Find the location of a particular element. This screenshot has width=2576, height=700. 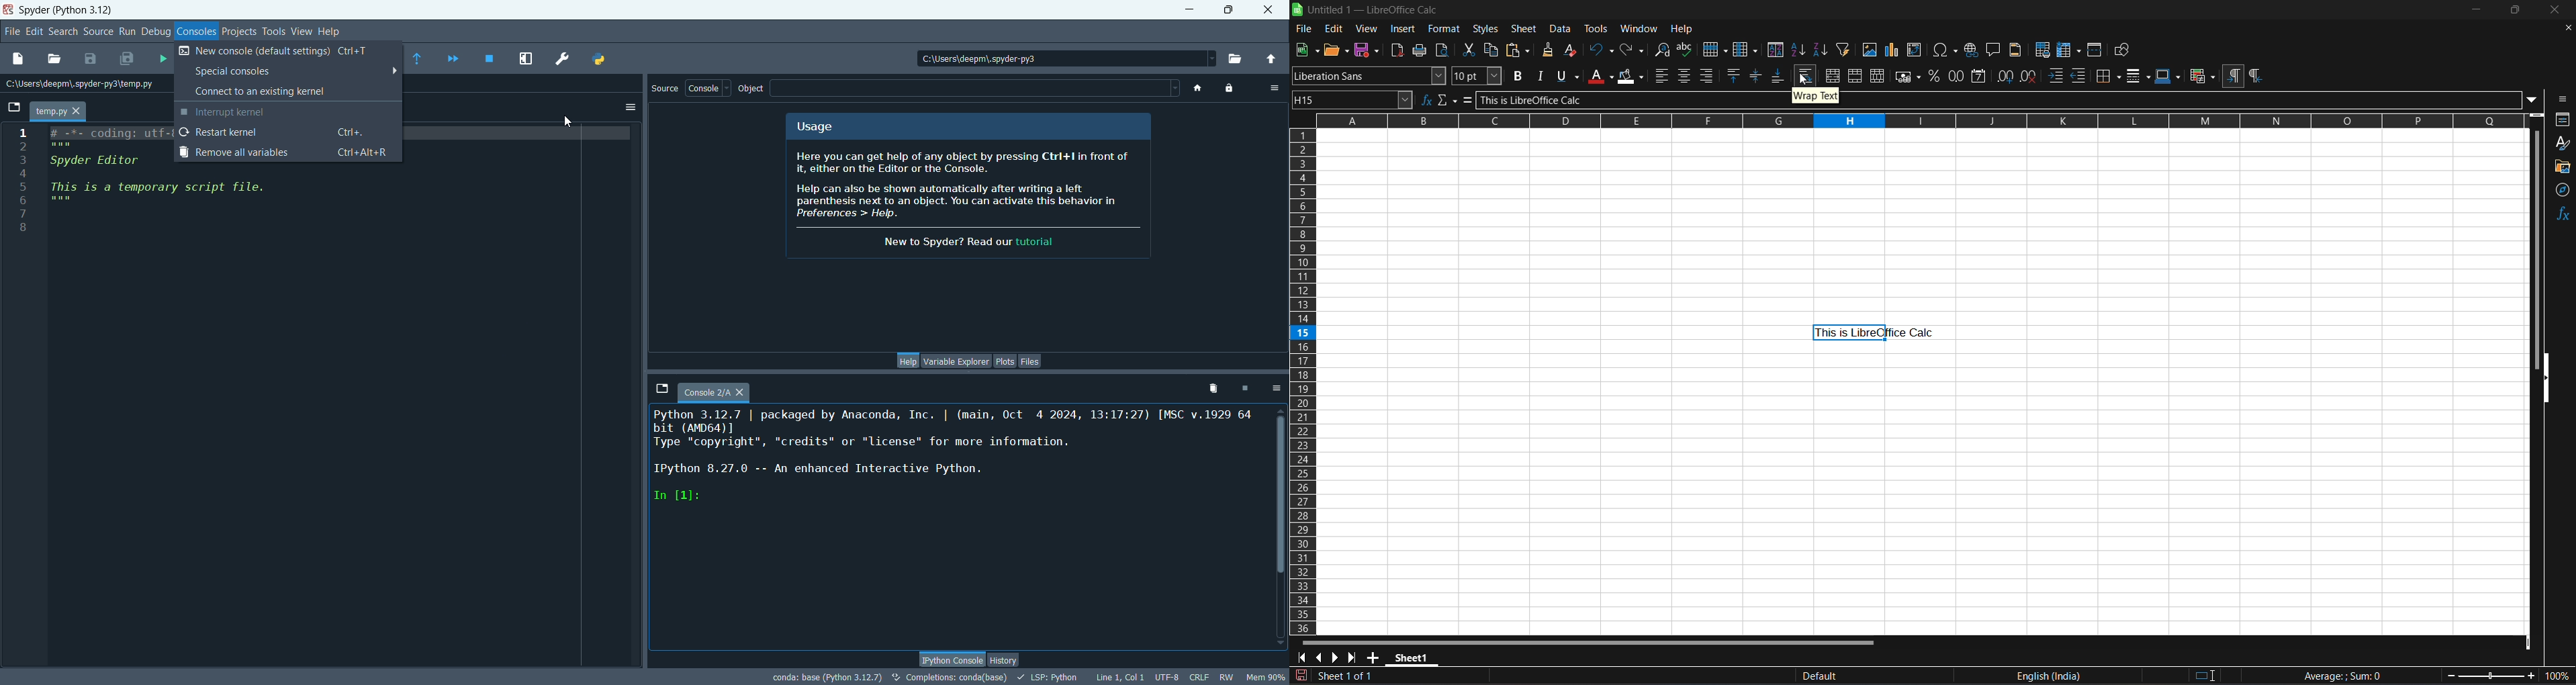

edit is located at coordinates (1334, 28).